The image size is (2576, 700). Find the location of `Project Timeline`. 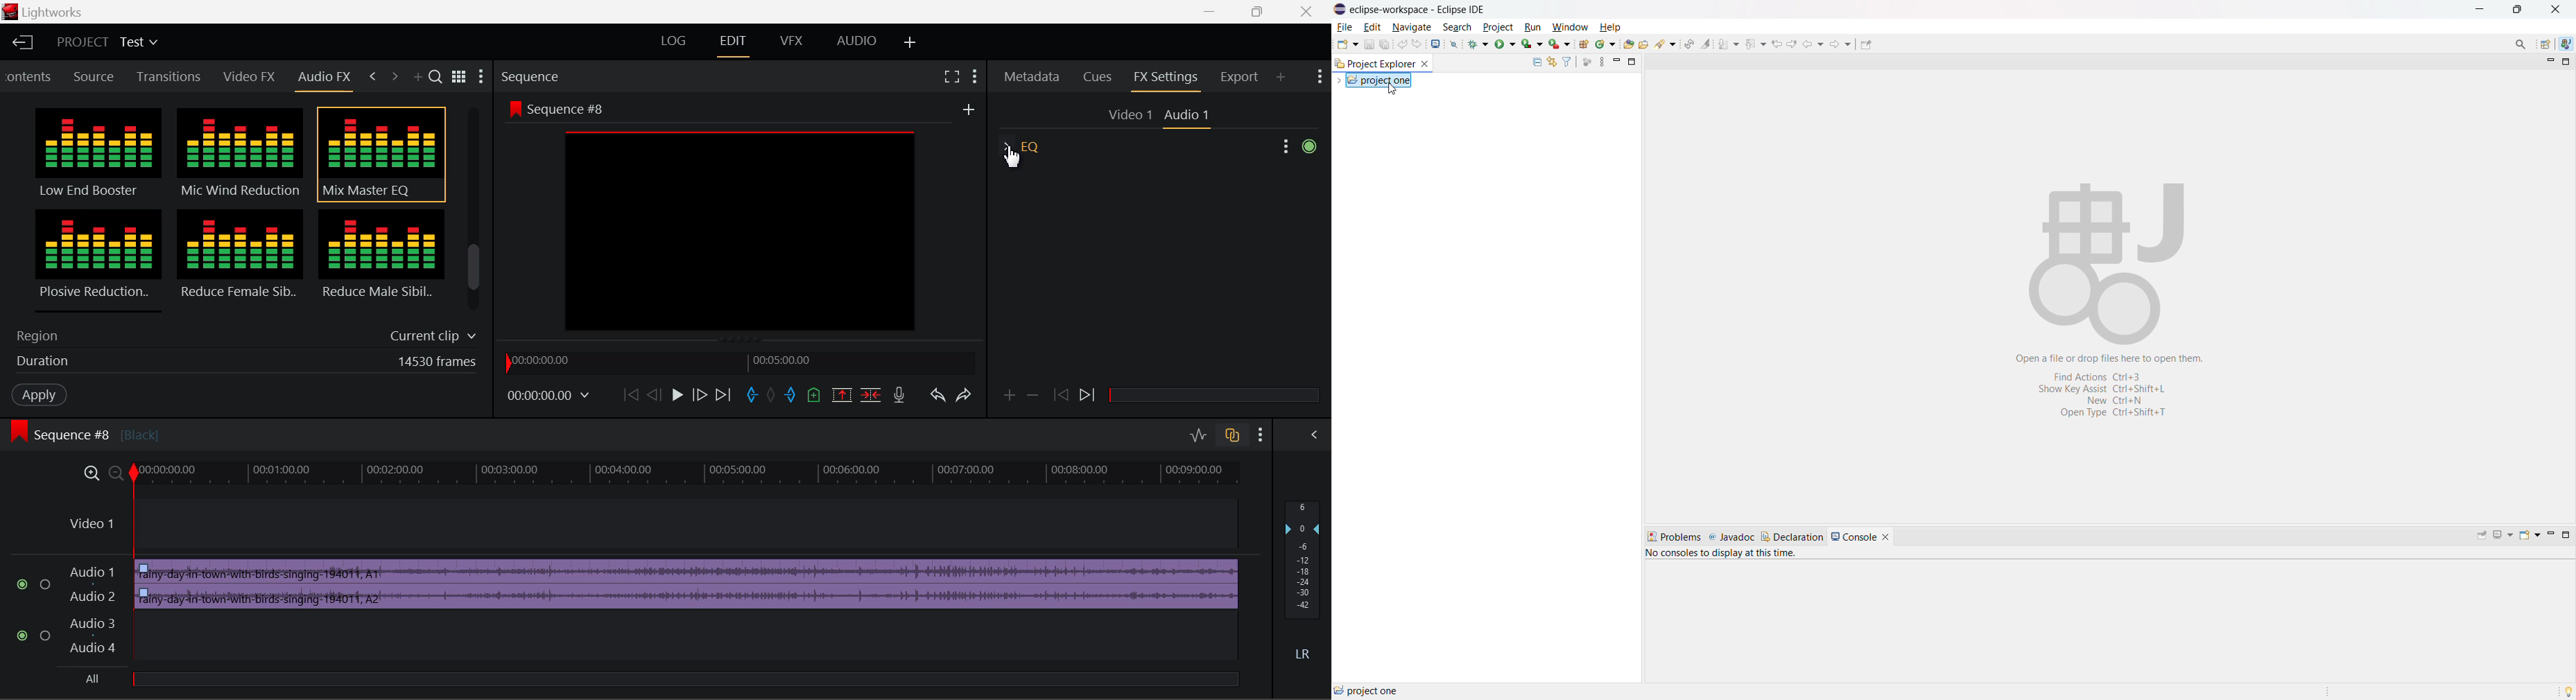

Project Timeline is located at coordinates (689, 475).